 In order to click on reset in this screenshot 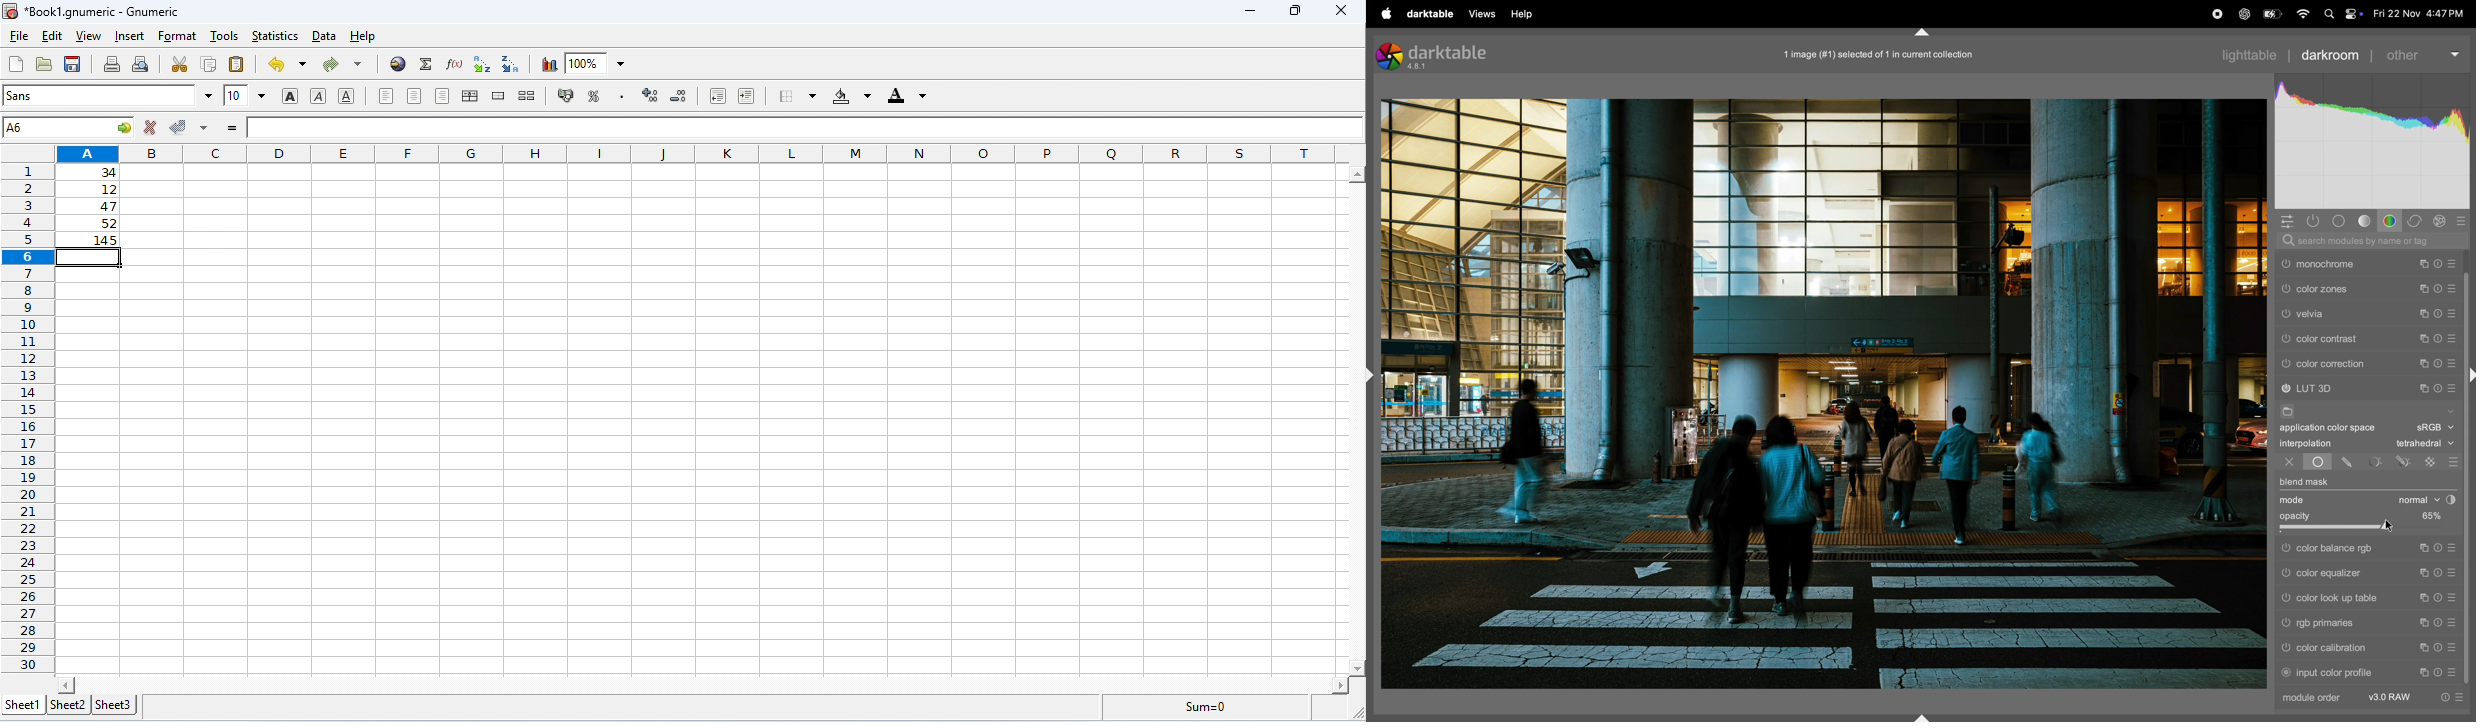, I will do `click(2438, 286)`.